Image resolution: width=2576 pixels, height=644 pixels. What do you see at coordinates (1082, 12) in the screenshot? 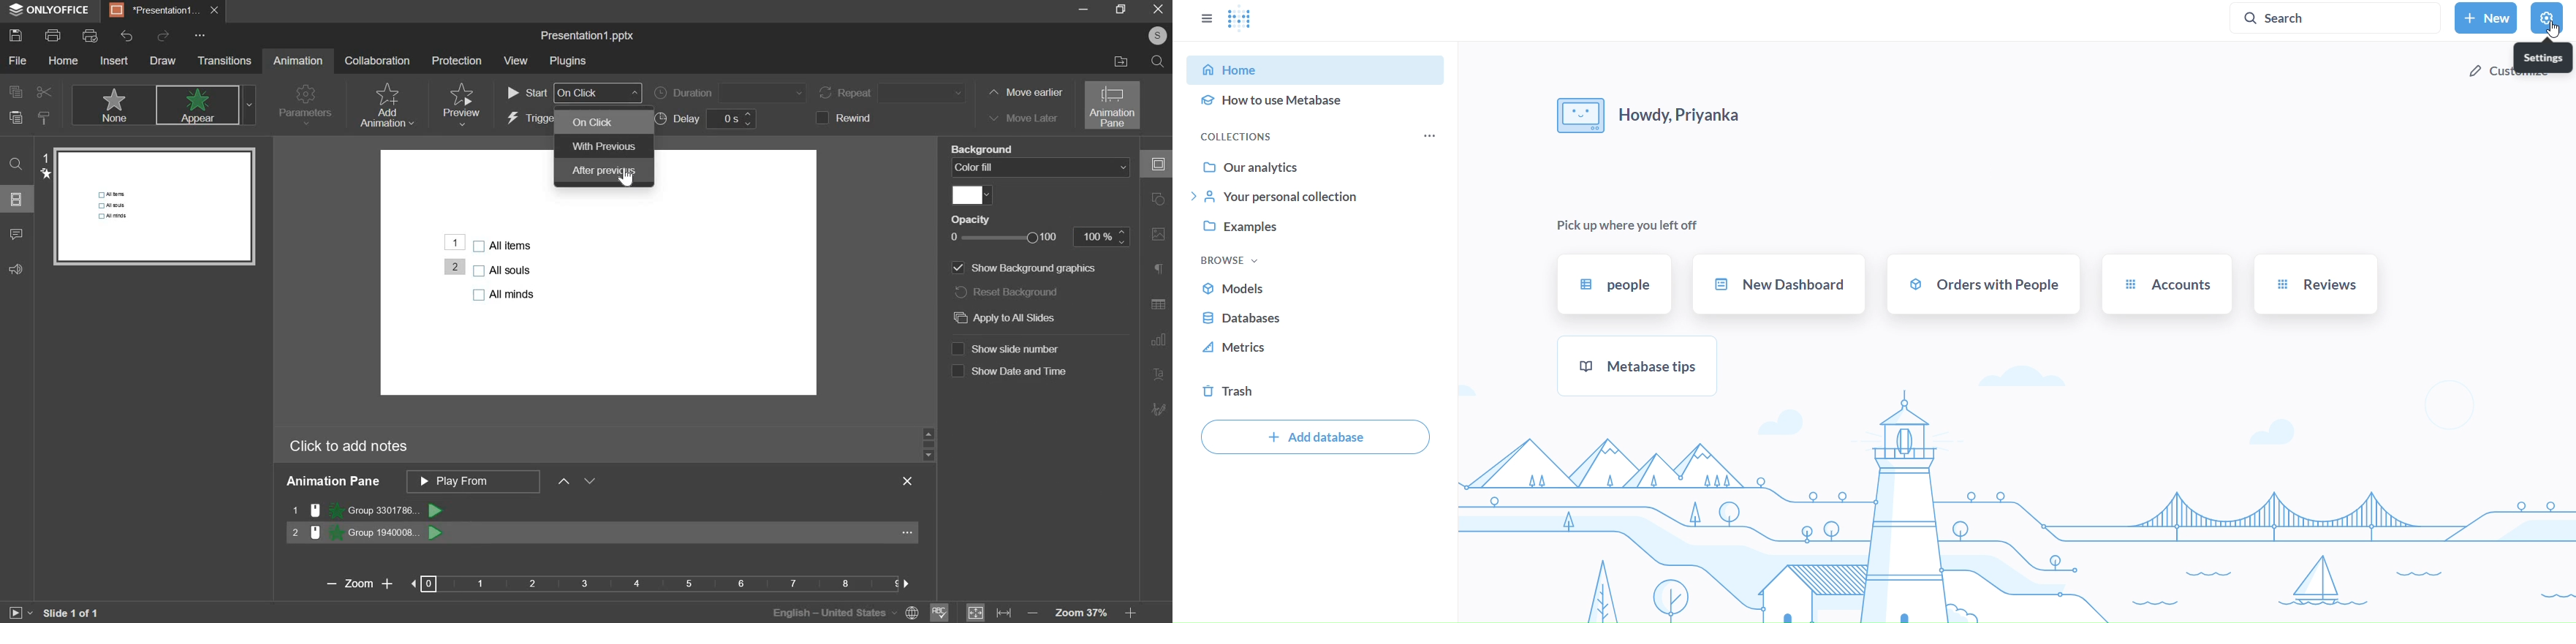
I see `minimize` at bounding box center [1082, 12].